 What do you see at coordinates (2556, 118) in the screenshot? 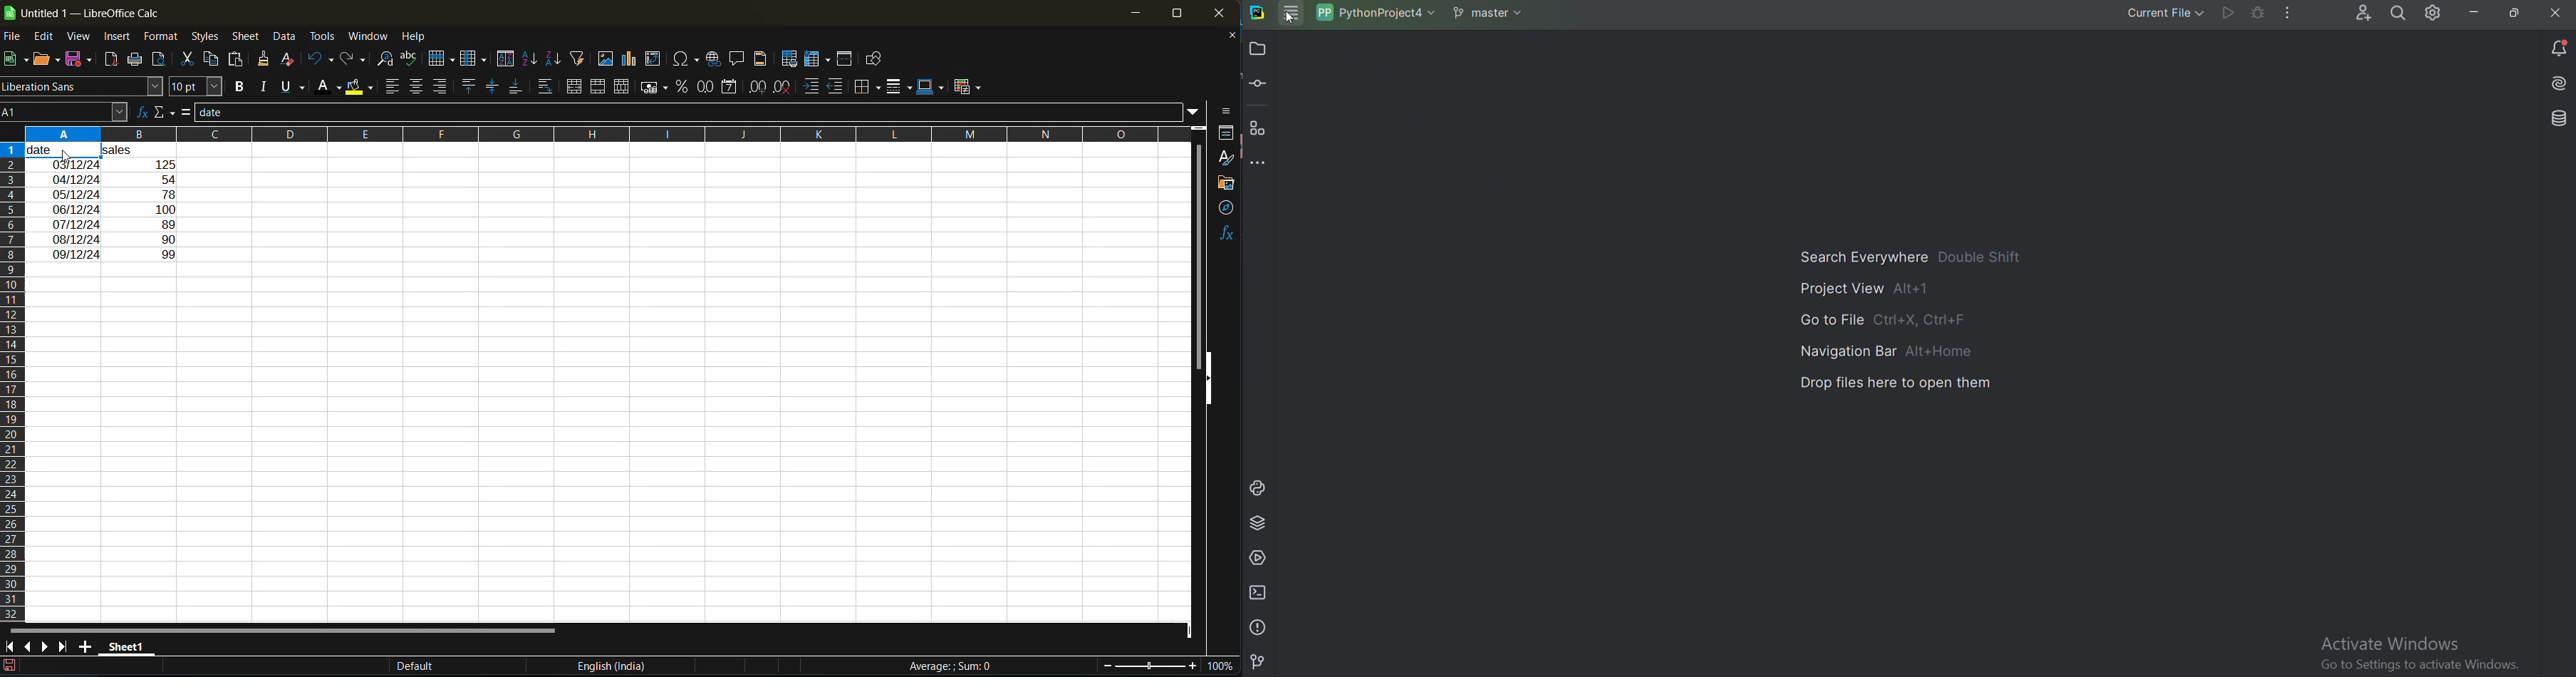
I see `Database` at bounding box center [2556, 118].